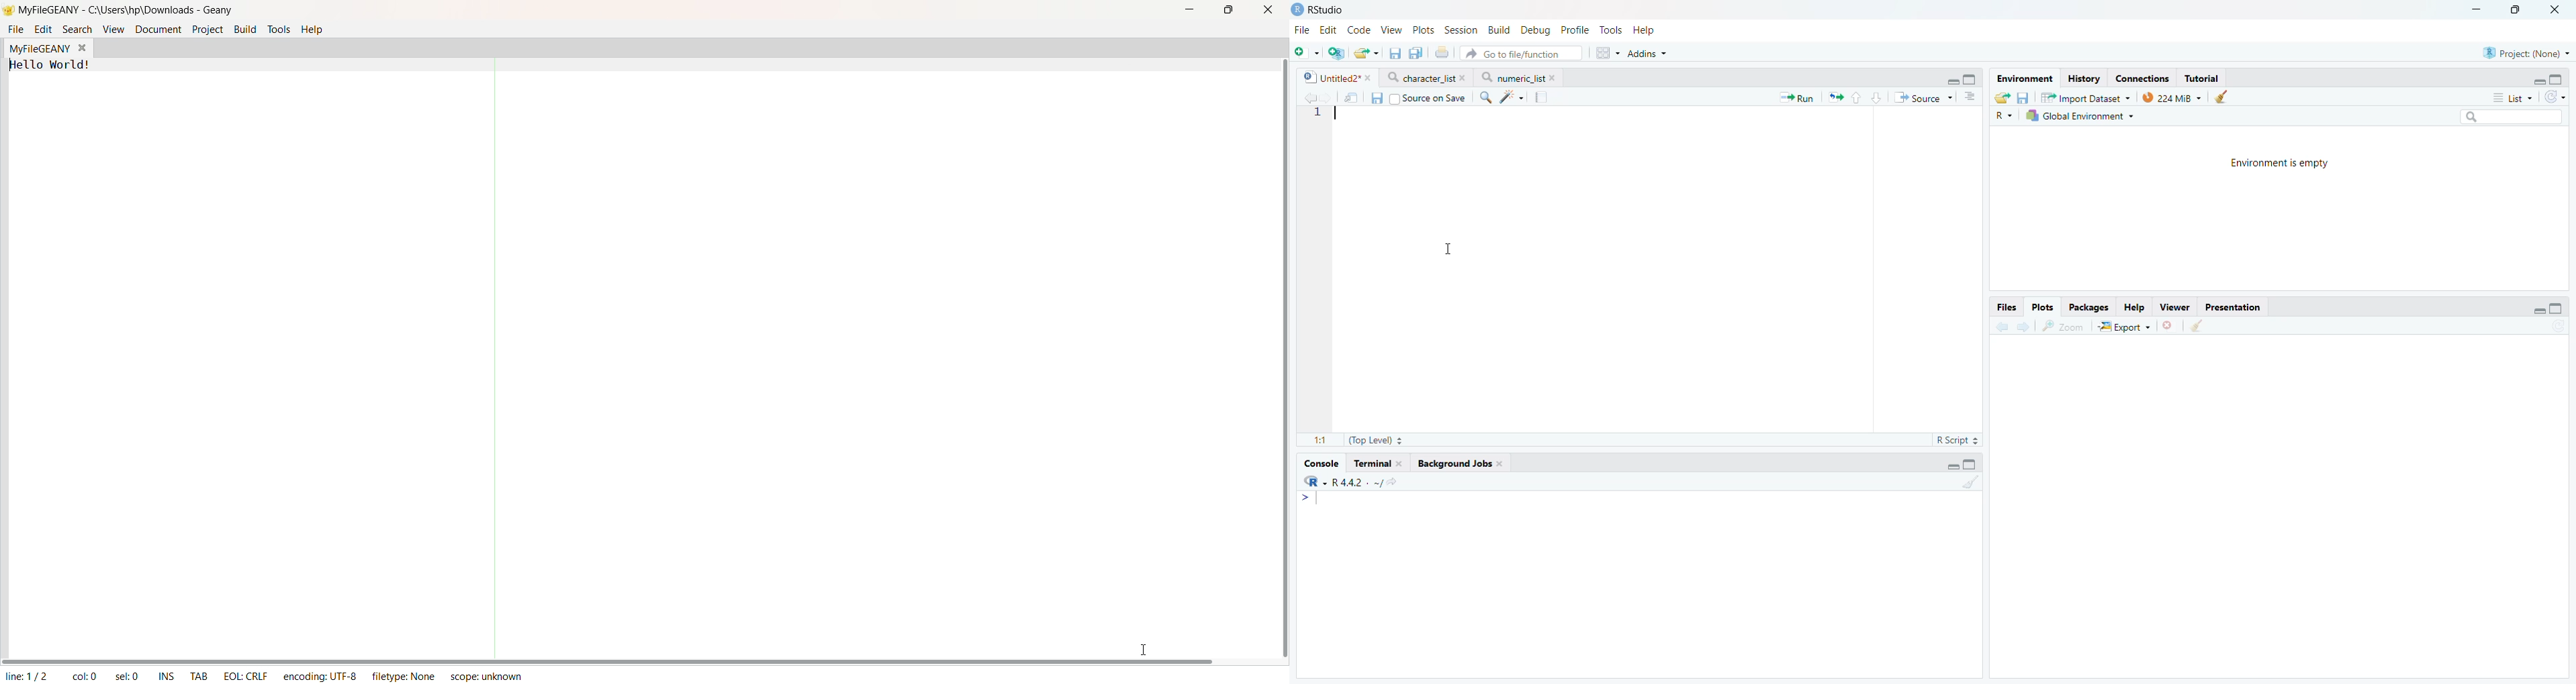 The height and width of the screenshot is (700, 2576). I want to click on Presentation, so click(2232, 307).